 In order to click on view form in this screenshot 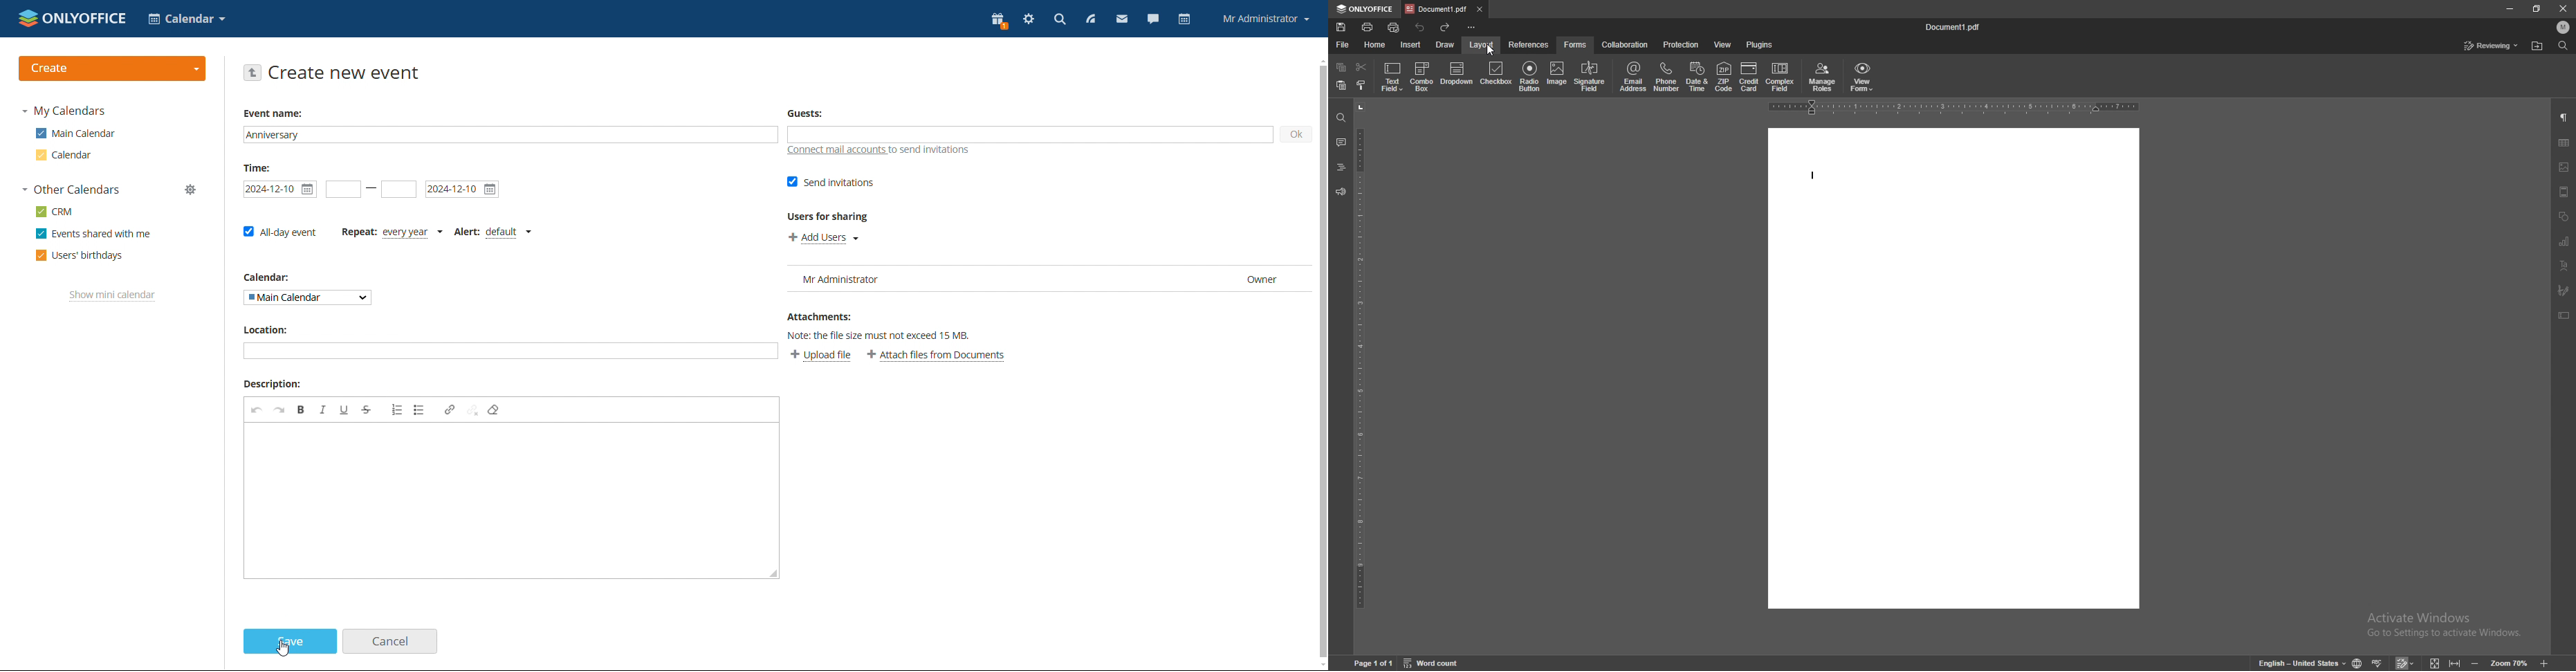, I will do `click(1863, 77)`.